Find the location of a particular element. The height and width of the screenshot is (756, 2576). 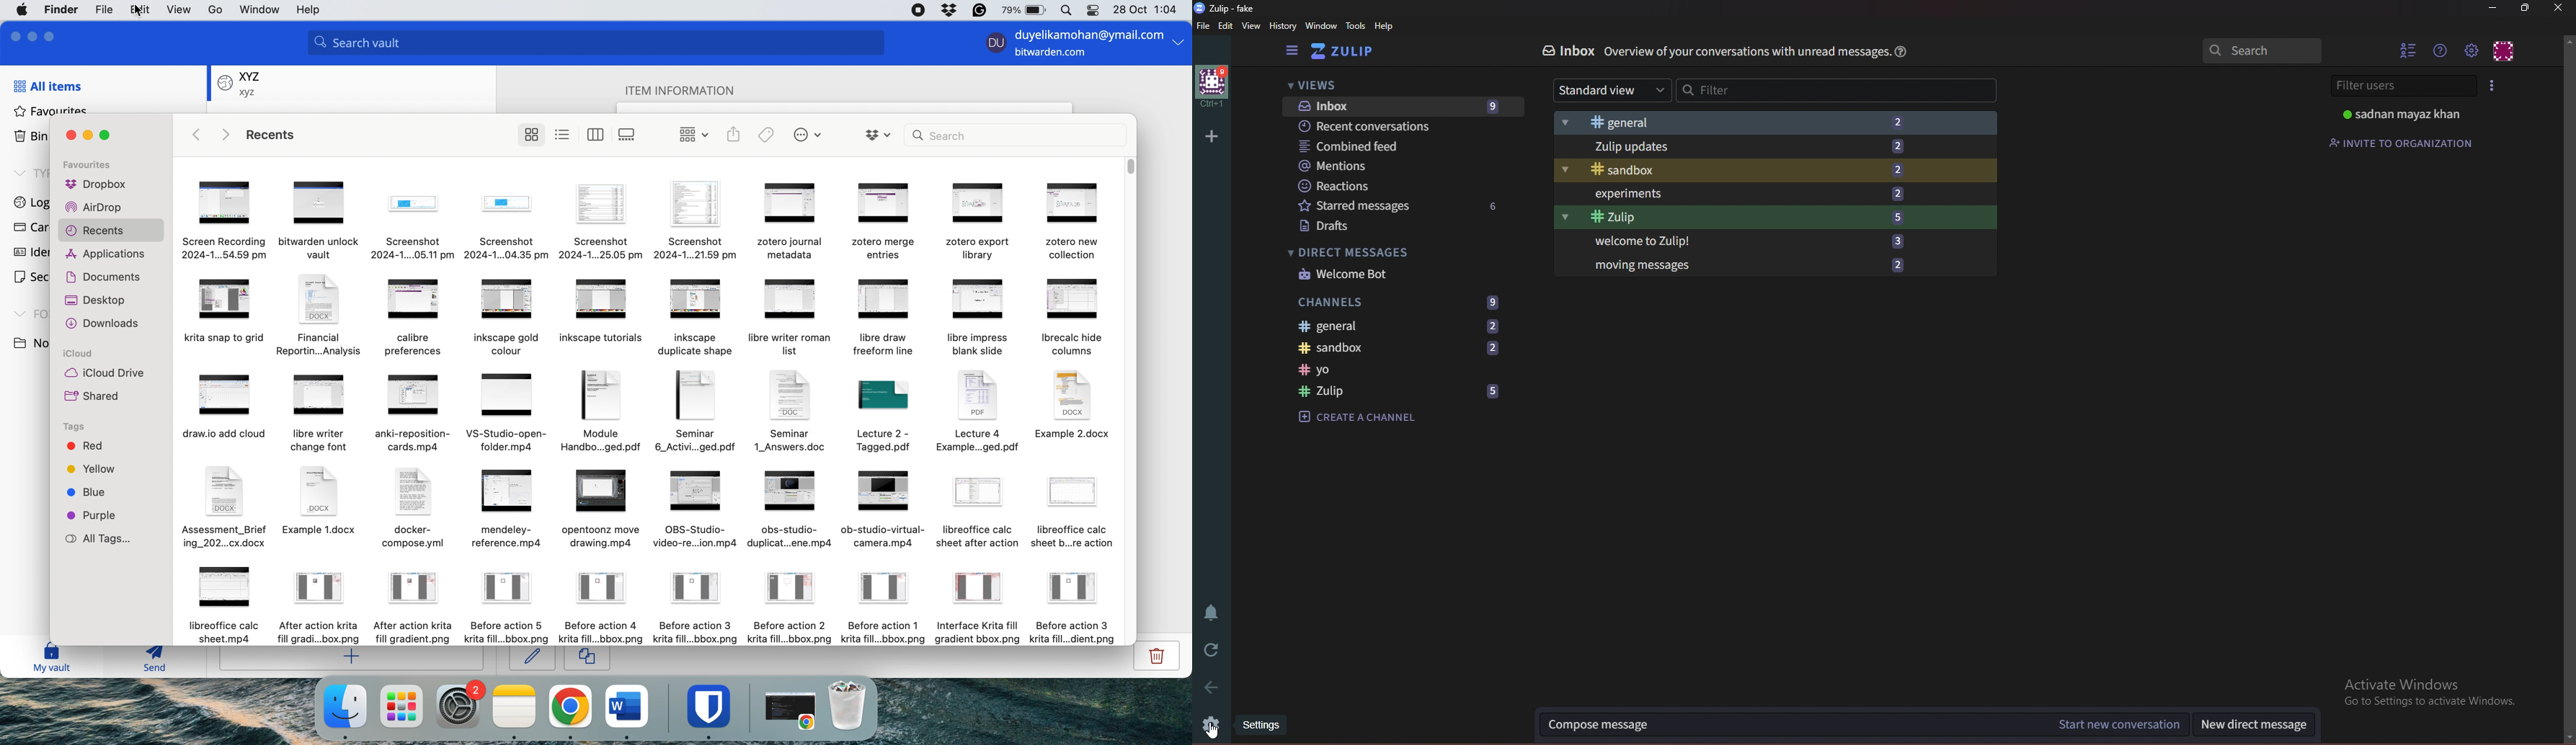

Zulip updates is located at coordinates (1777, 146).